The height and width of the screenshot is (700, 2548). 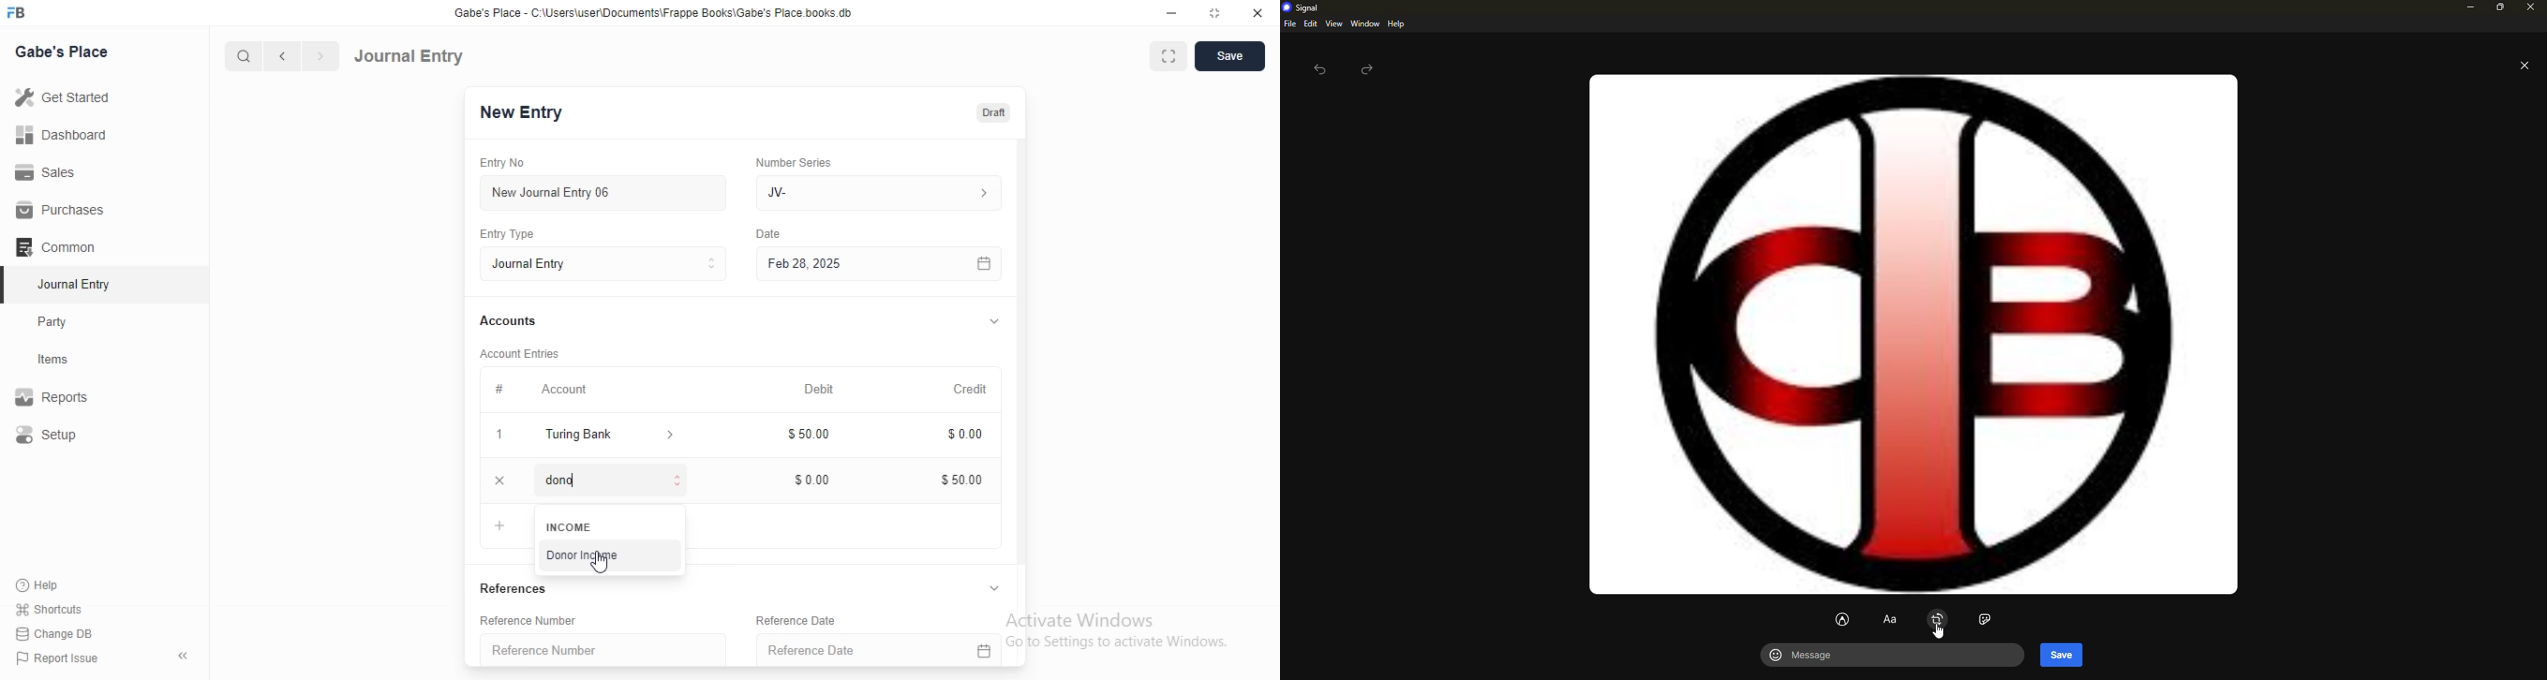 What do you see at coordinates (66, 322) in the screenshot?
I see `Party` at bounding box center [66, 322].